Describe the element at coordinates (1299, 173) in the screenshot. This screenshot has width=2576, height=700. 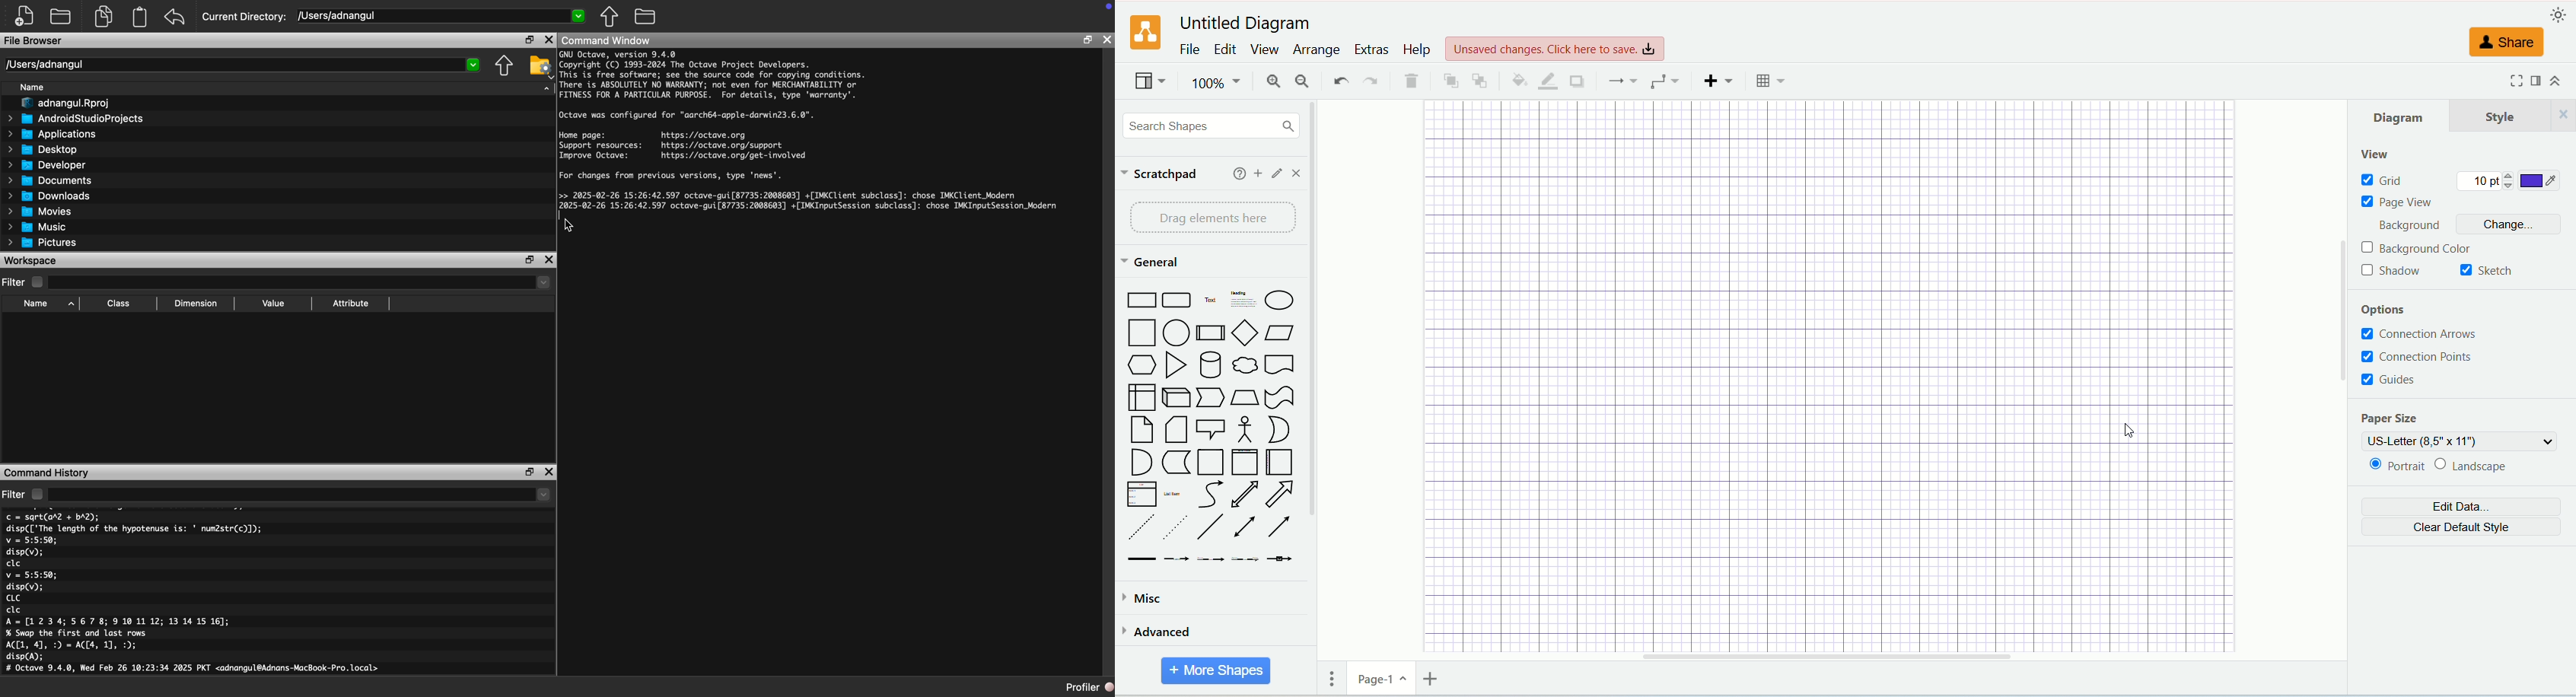
I see `close` at that location.